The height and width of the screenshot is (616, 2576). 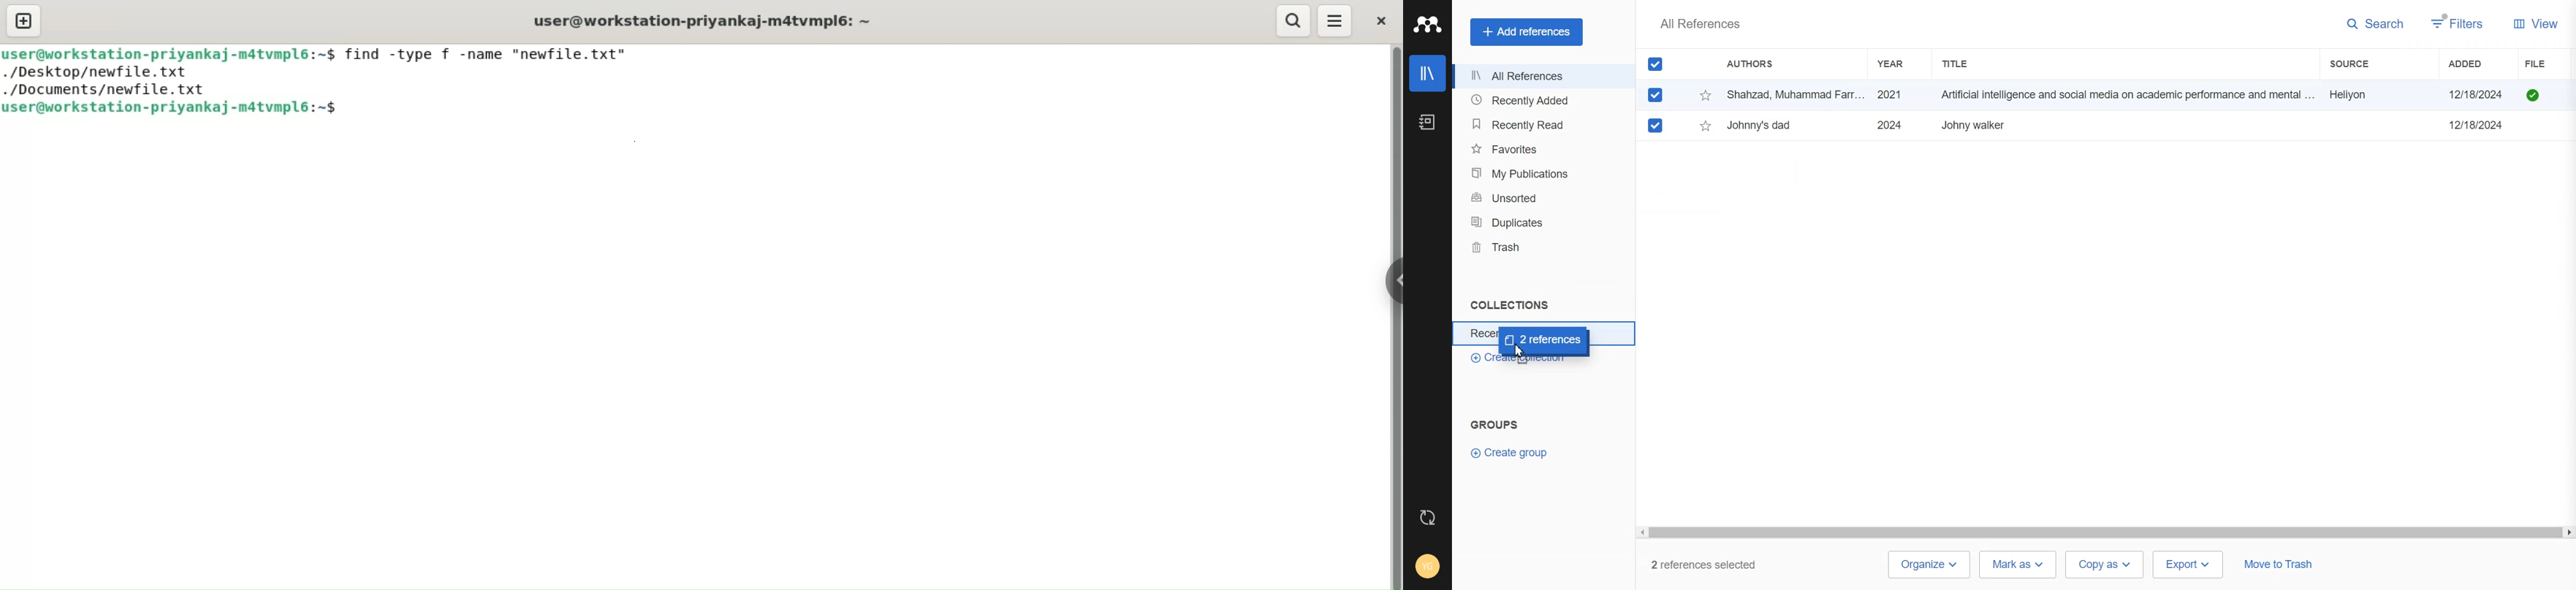 What do you see at coordinates (2376, 24) in the screenshot?
I see `Search` at bounding box center [2376, 24].